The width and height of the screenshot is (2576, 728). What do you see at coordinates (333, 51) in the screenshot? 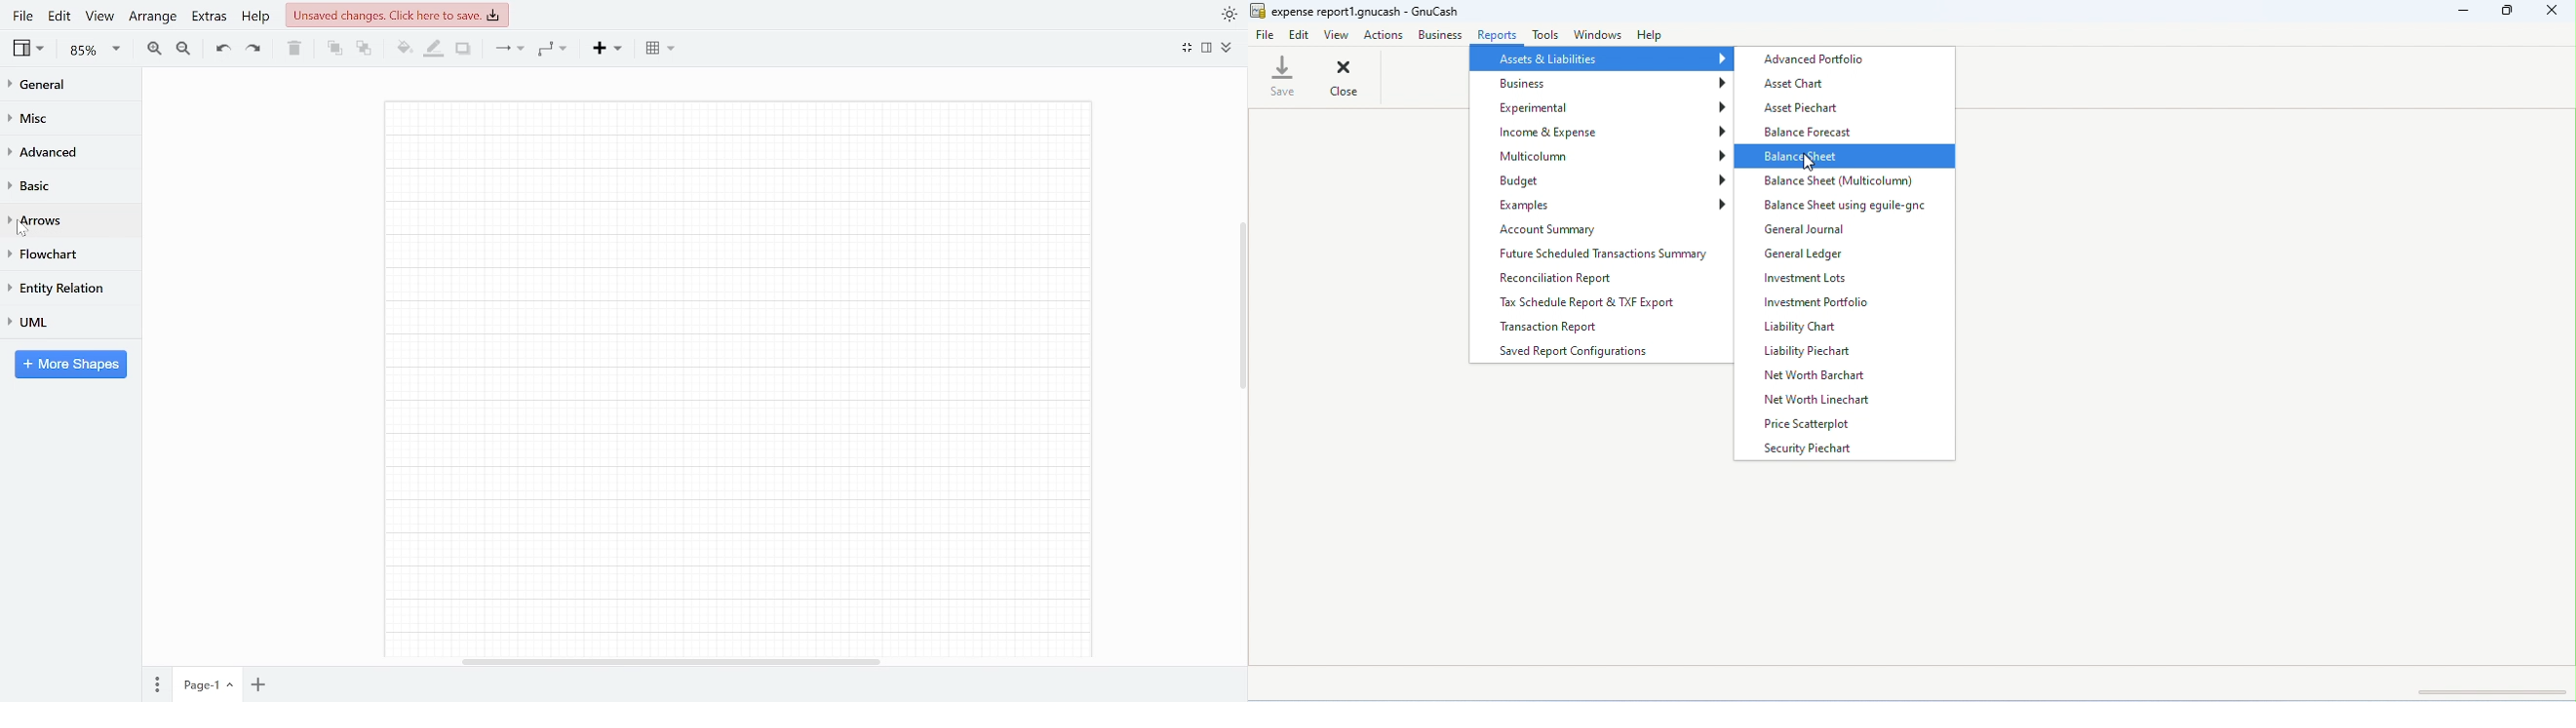
I see `To front` at bounding box center [333, 51].